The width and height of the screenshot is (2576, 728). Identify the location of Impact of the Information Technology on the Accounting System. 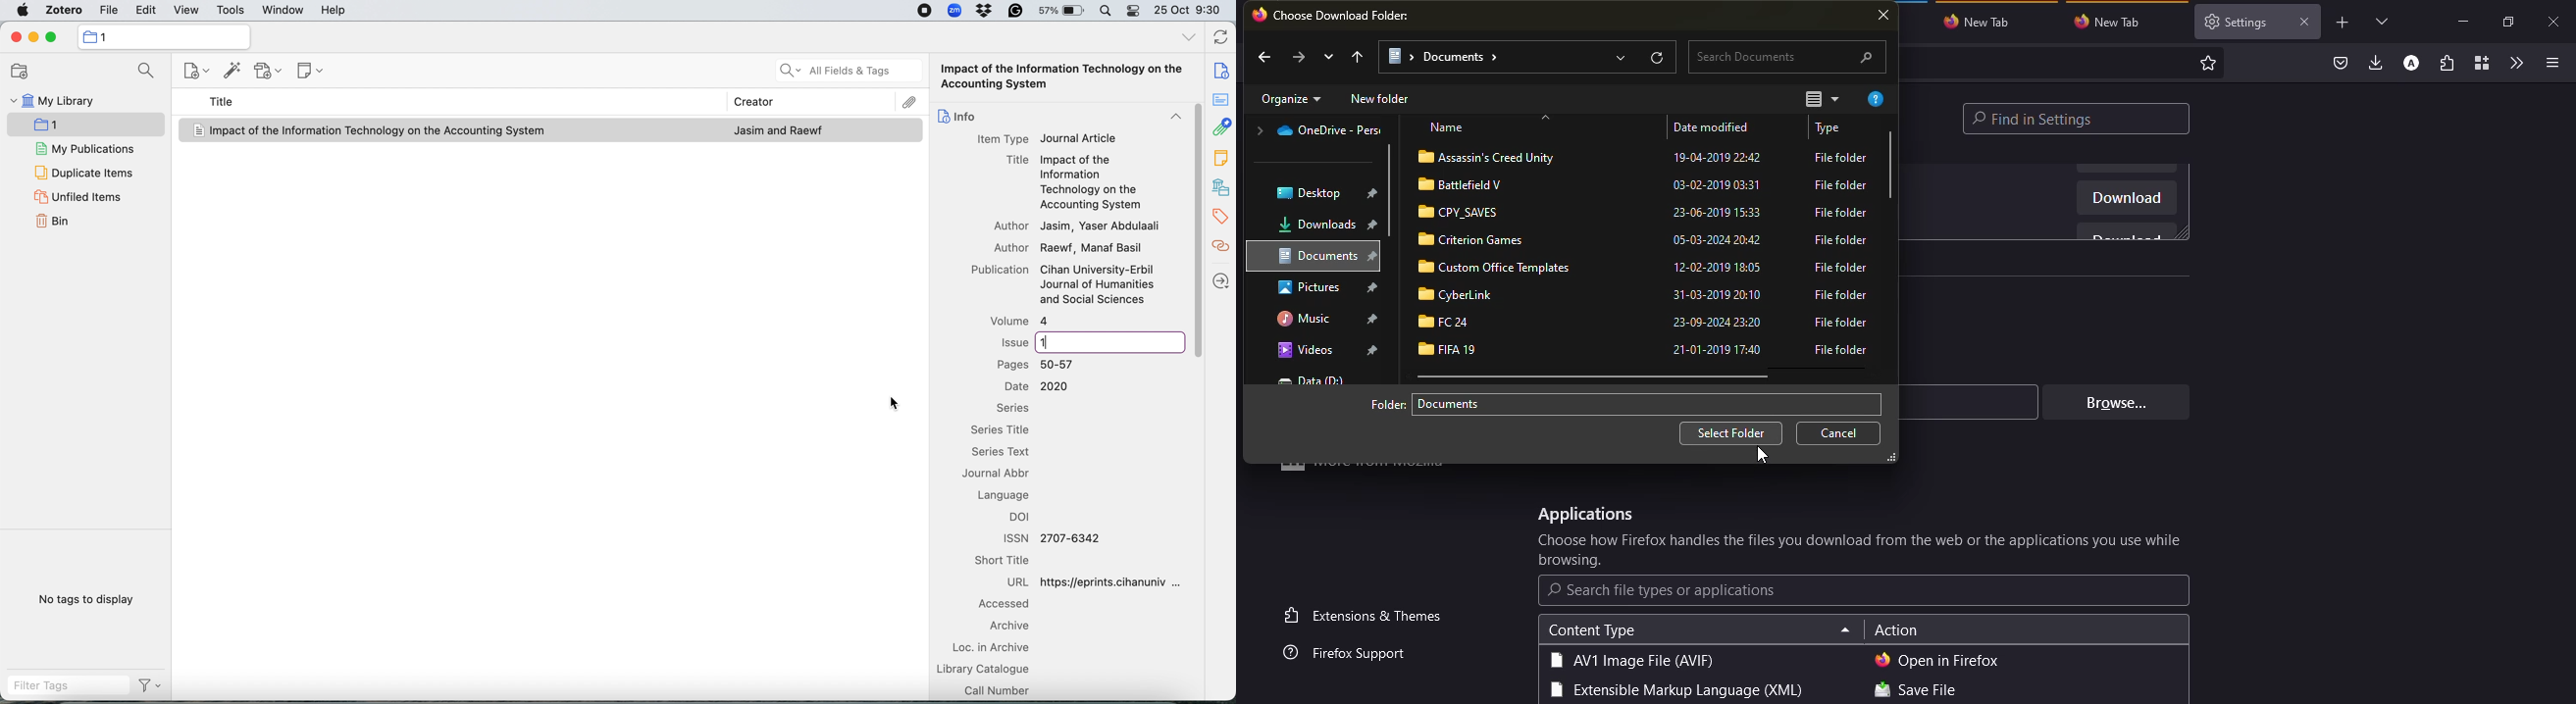
(1091, 183).